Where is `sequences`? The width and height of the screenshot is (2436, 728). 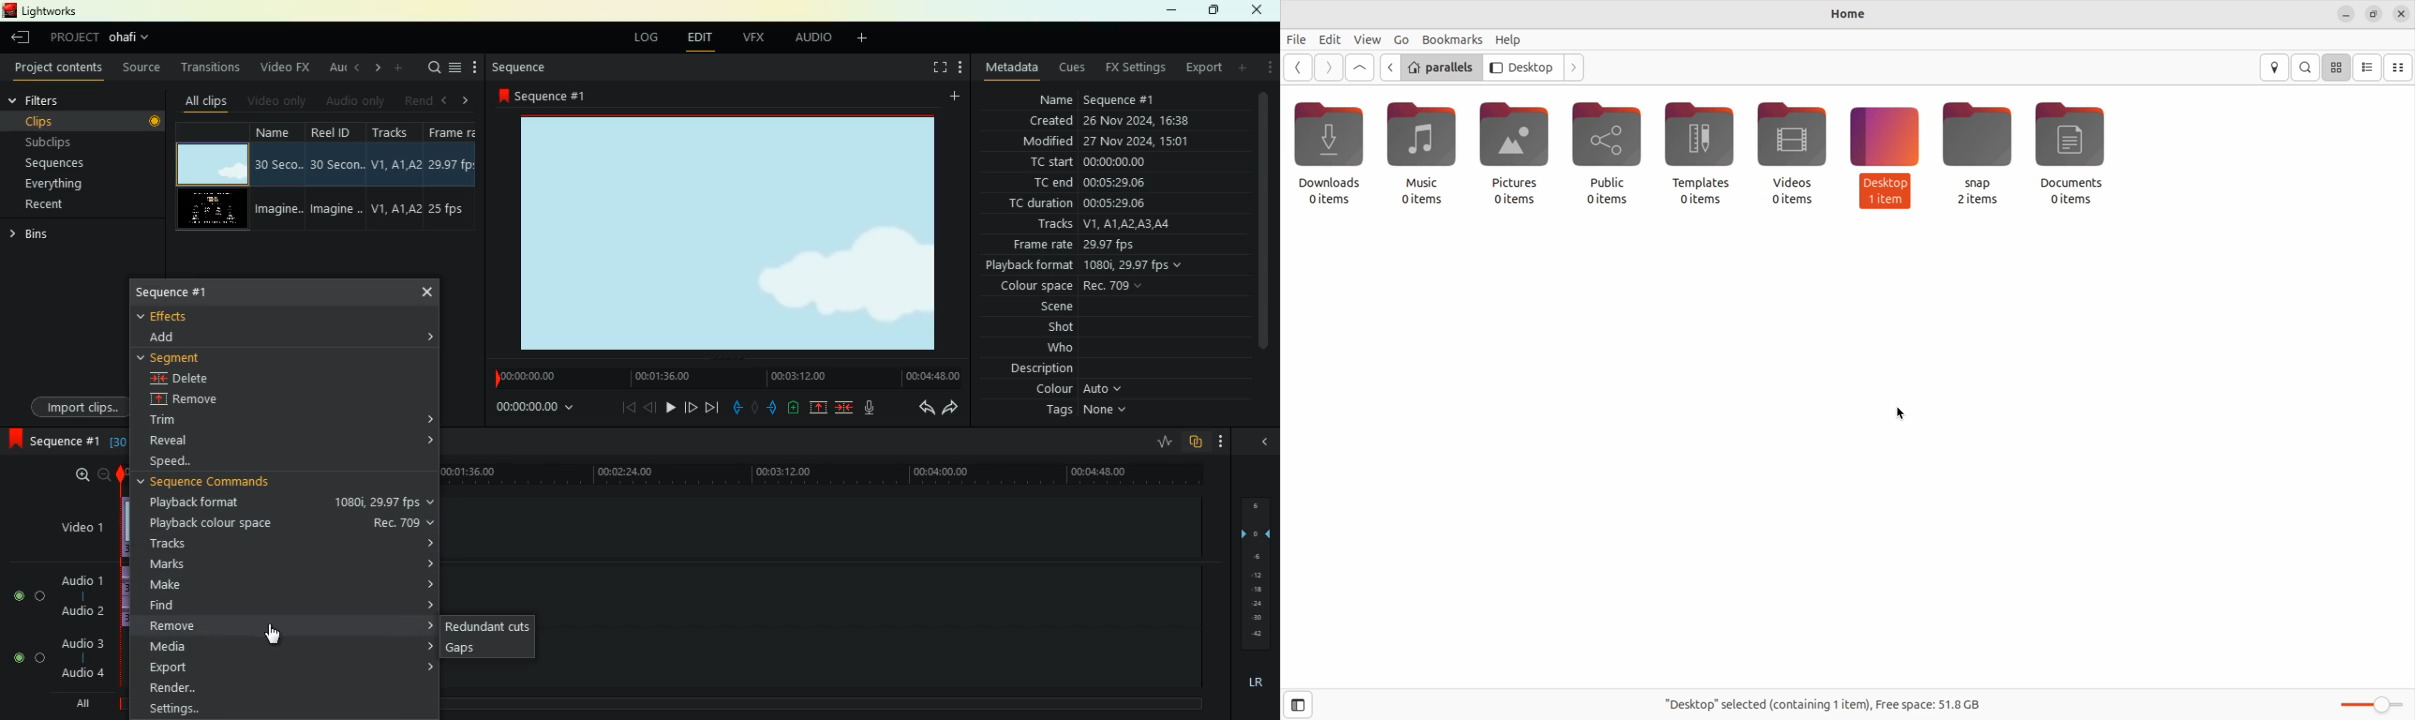 sequences is located at coordinates (63, 165).